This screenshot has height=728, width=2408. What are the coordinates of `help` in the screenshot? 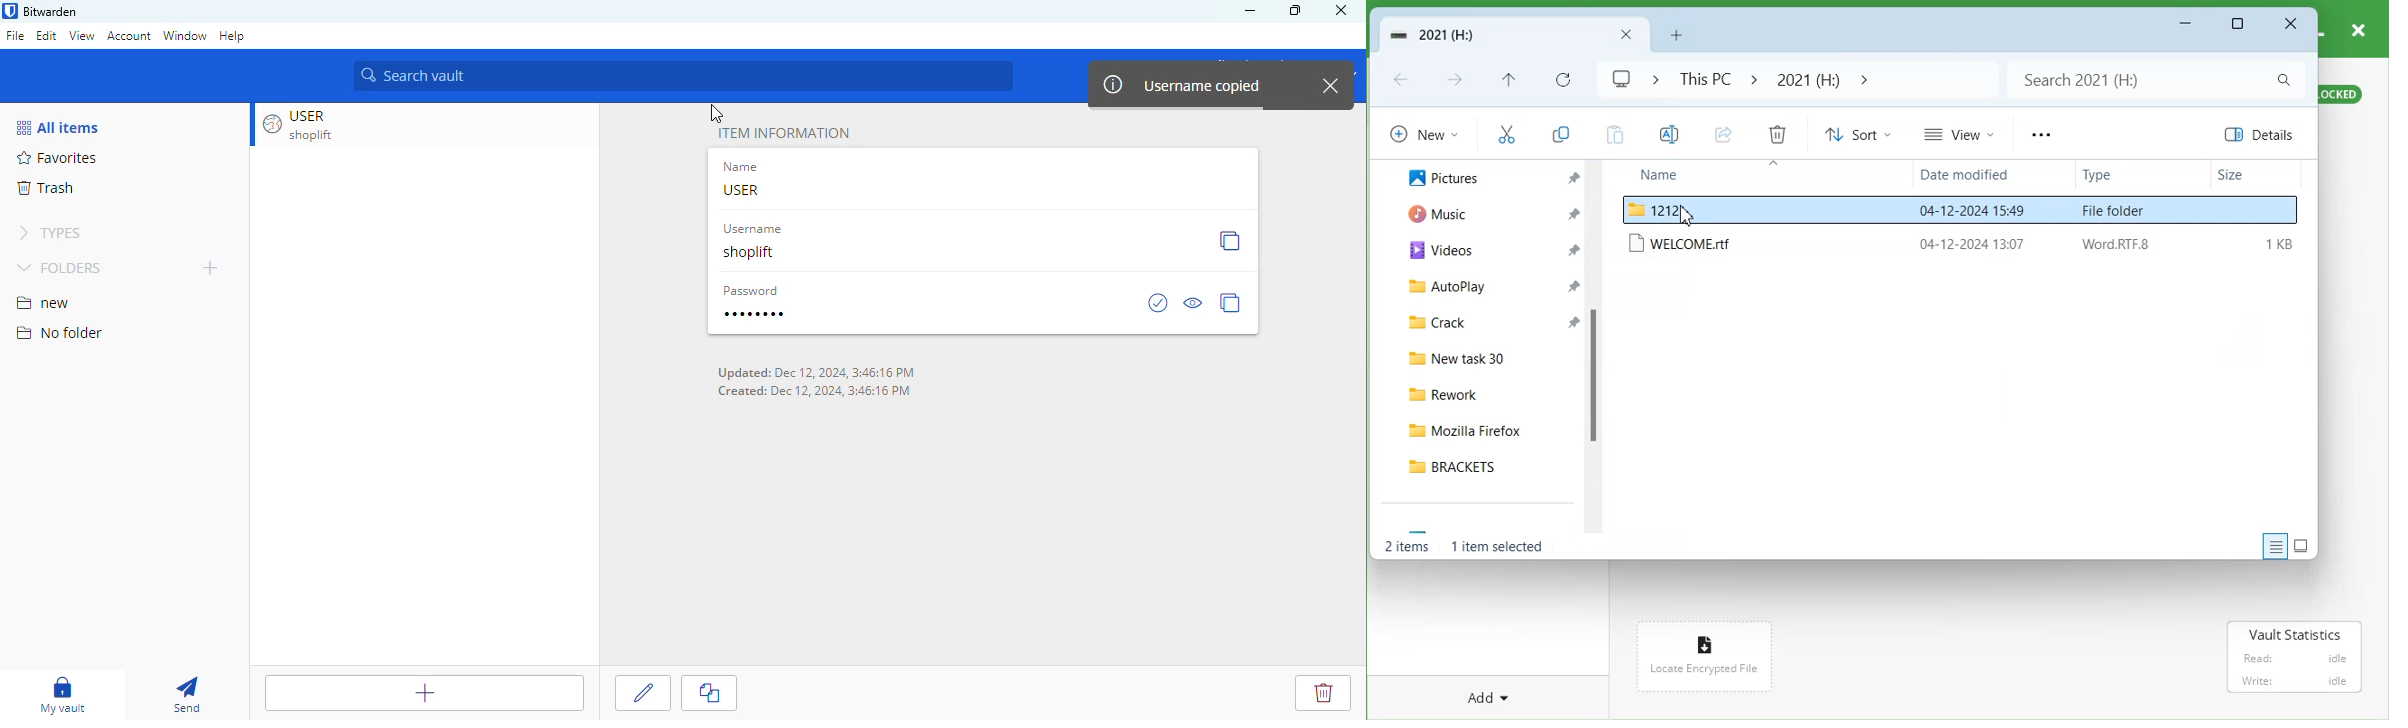 It's located at (232, 37).